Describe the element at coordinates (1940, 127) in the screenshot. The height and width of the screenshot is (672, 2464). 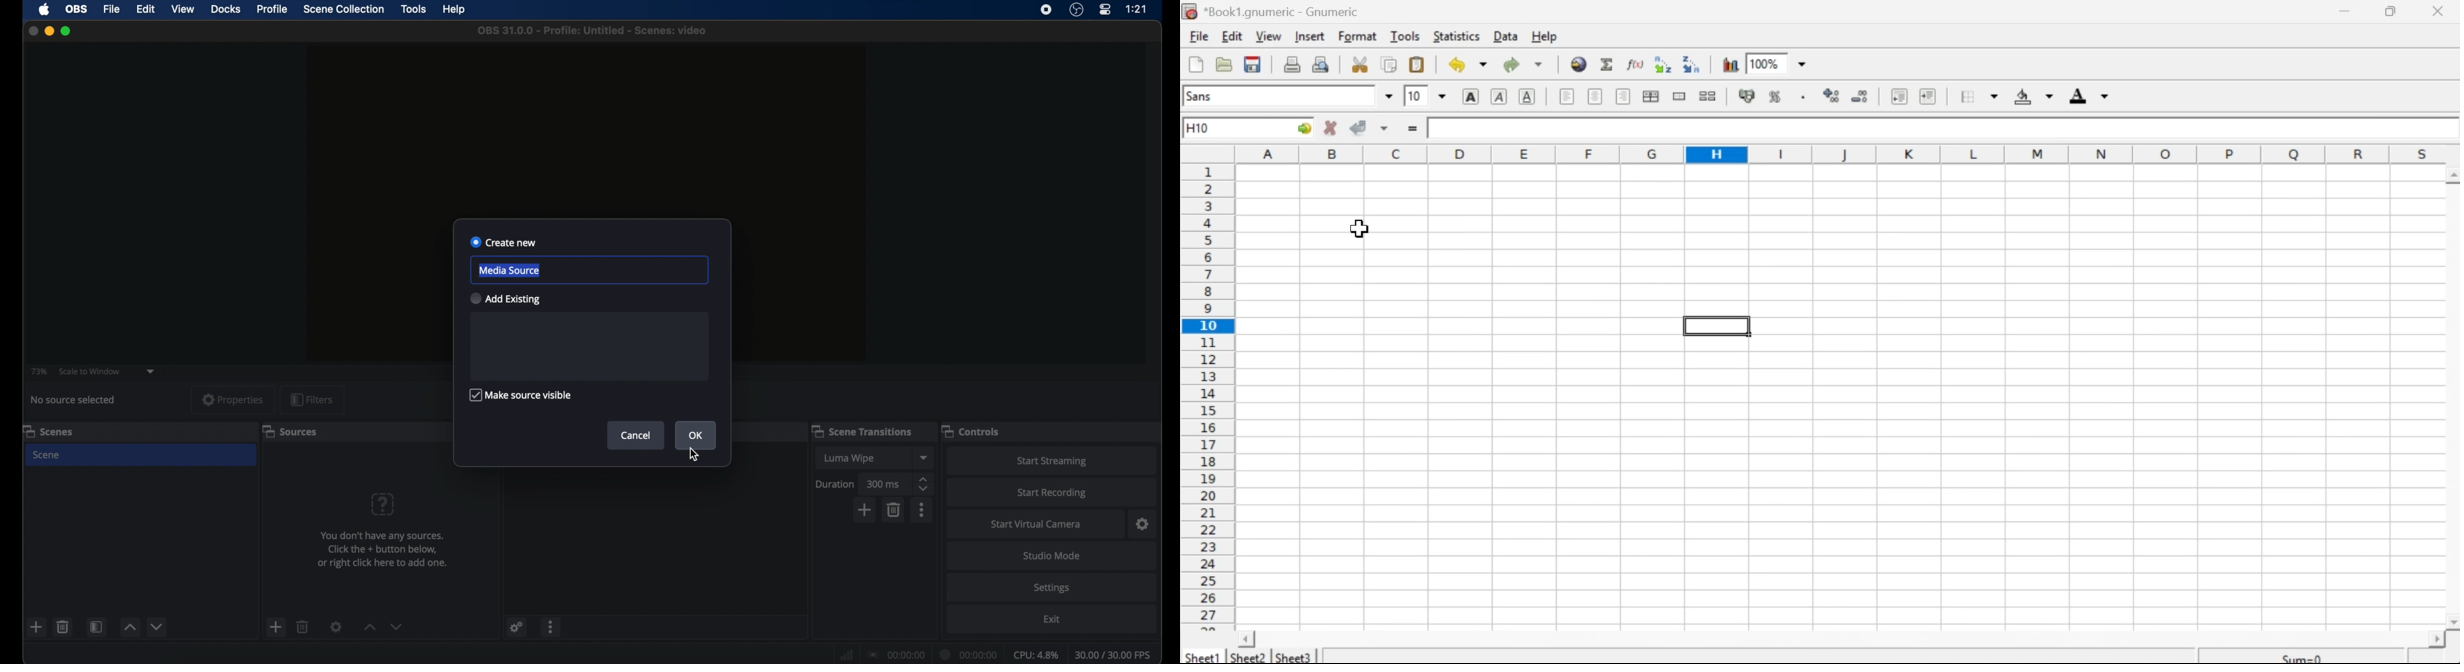
I see `Active cell contents` at that location.